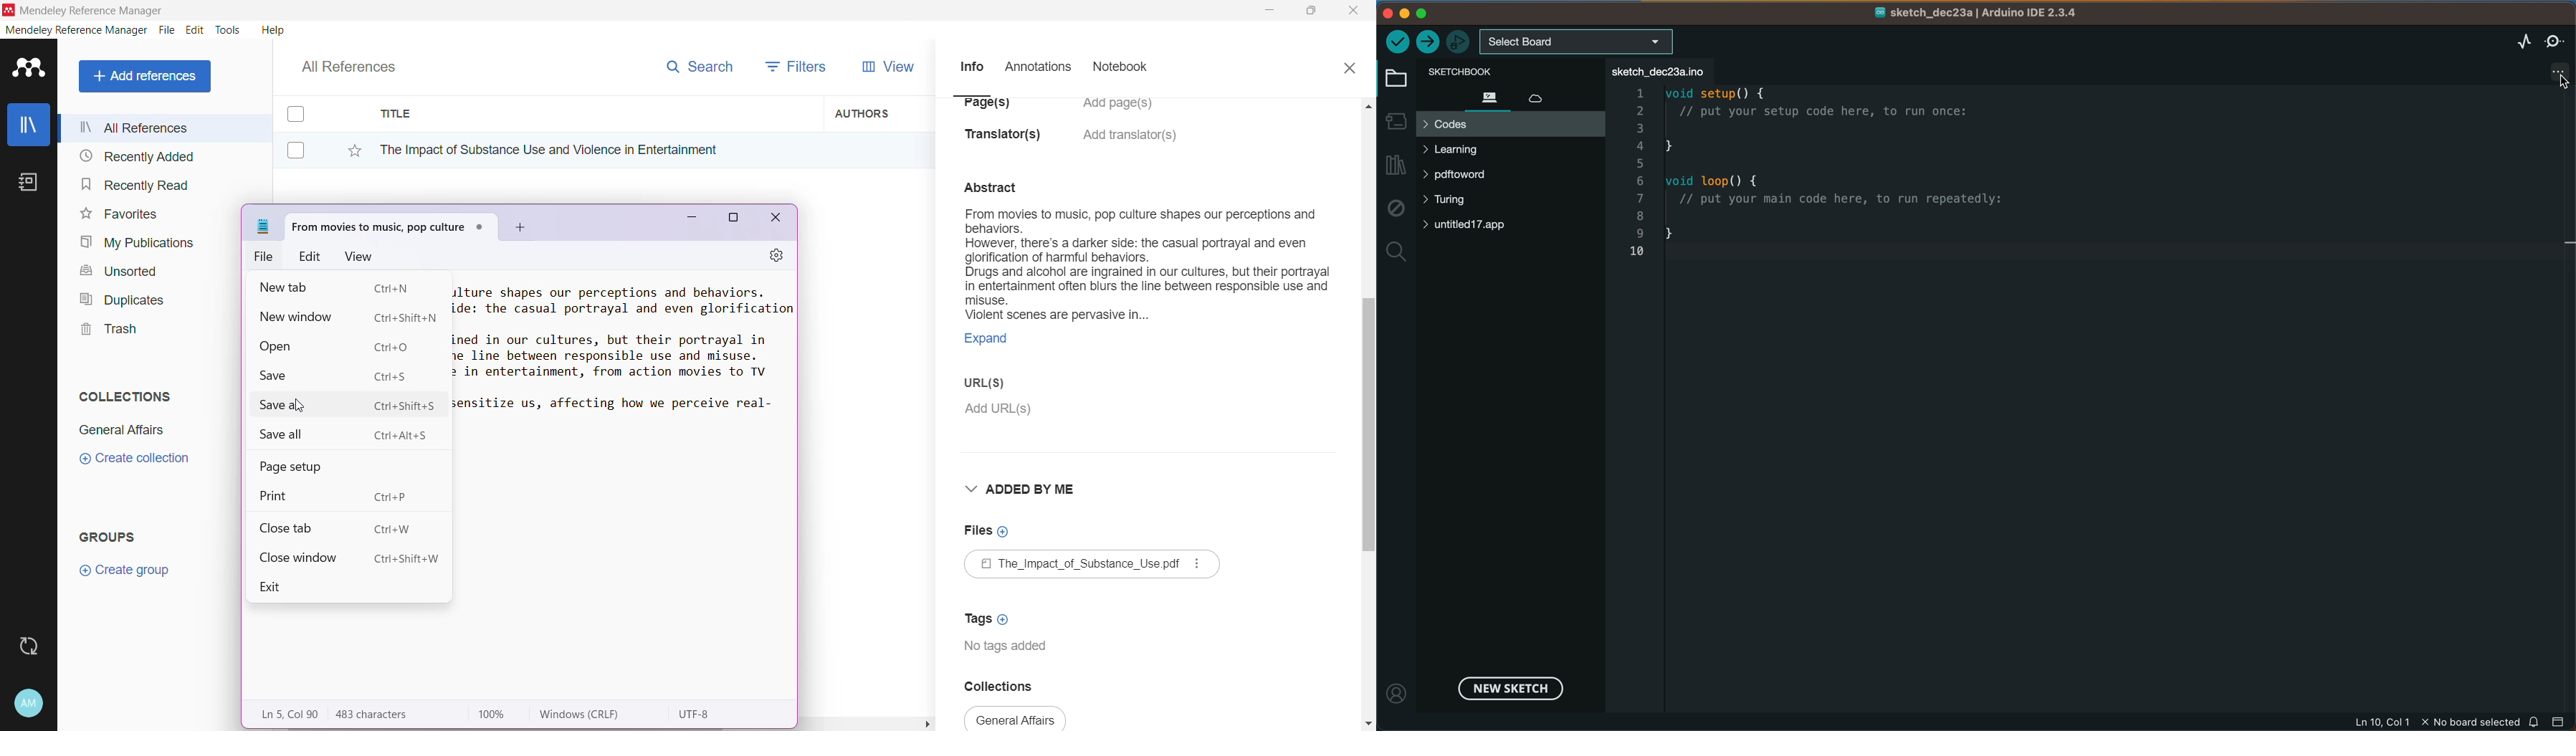 This screenshot has height=756, width=2576. I want to click on My Publications, so click(135, 243).